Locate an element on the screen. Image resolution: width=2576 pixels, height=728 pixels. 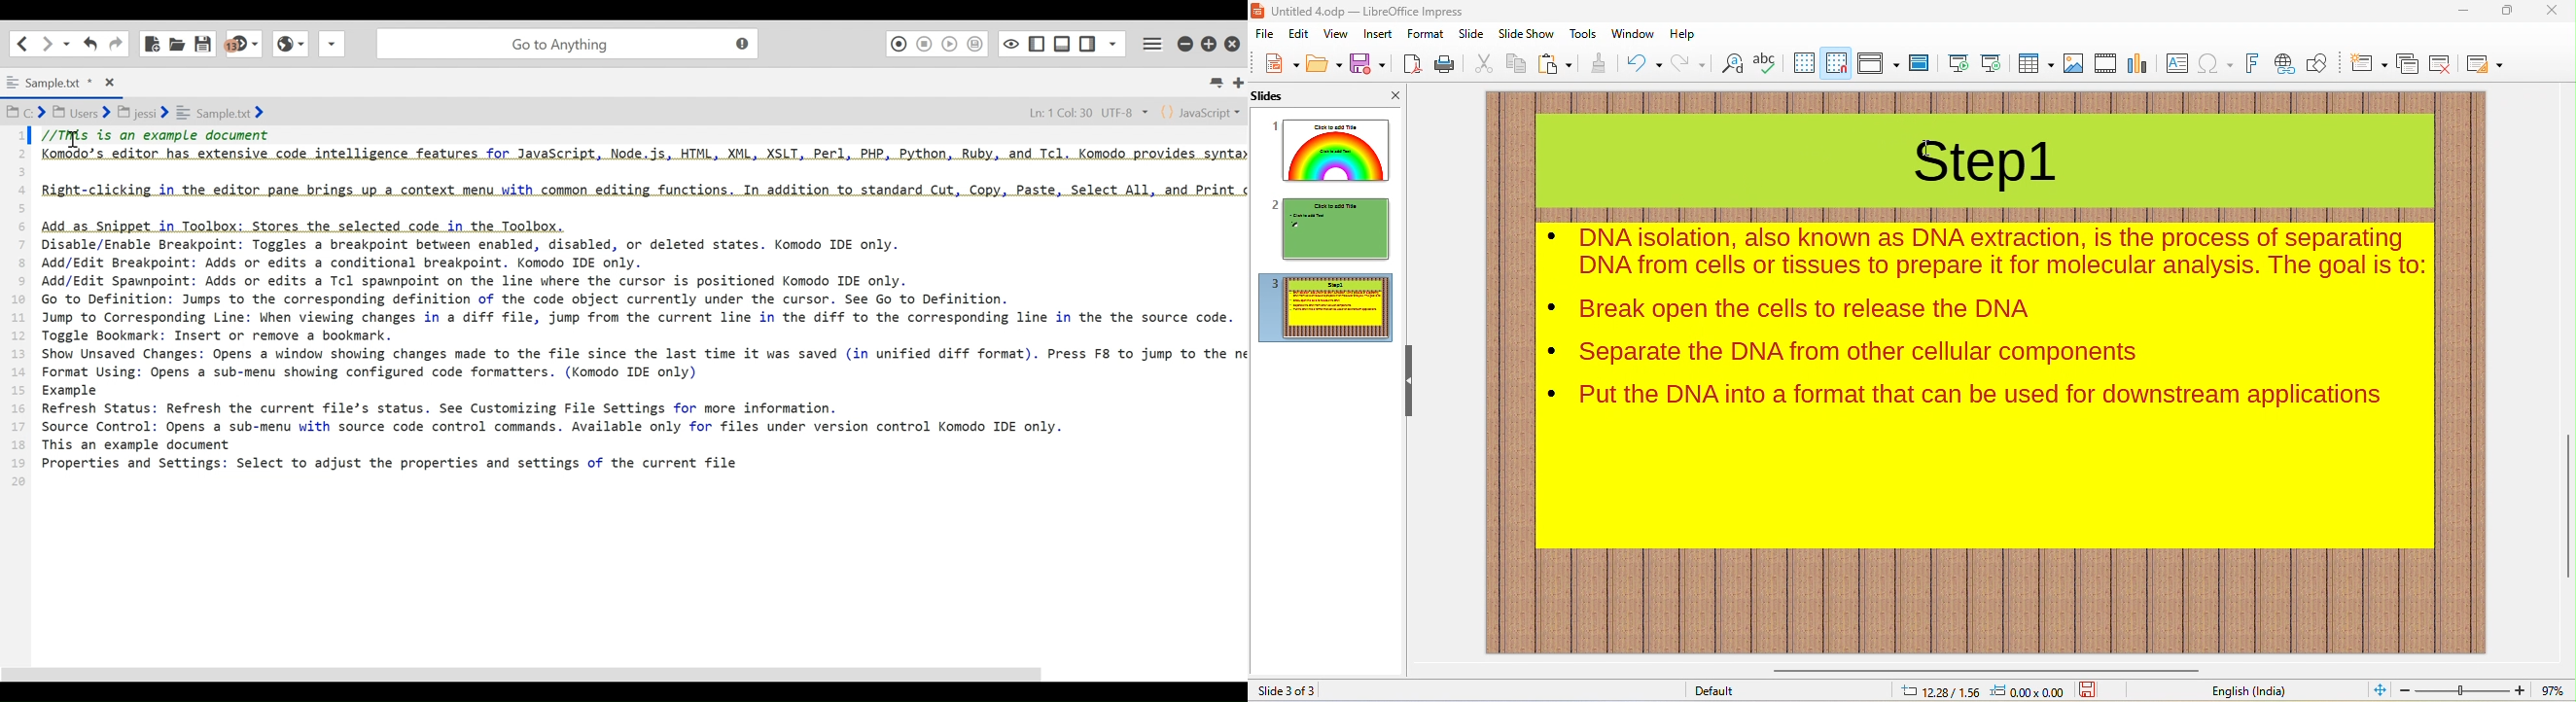
copy is located at coordinates (1514, 64).